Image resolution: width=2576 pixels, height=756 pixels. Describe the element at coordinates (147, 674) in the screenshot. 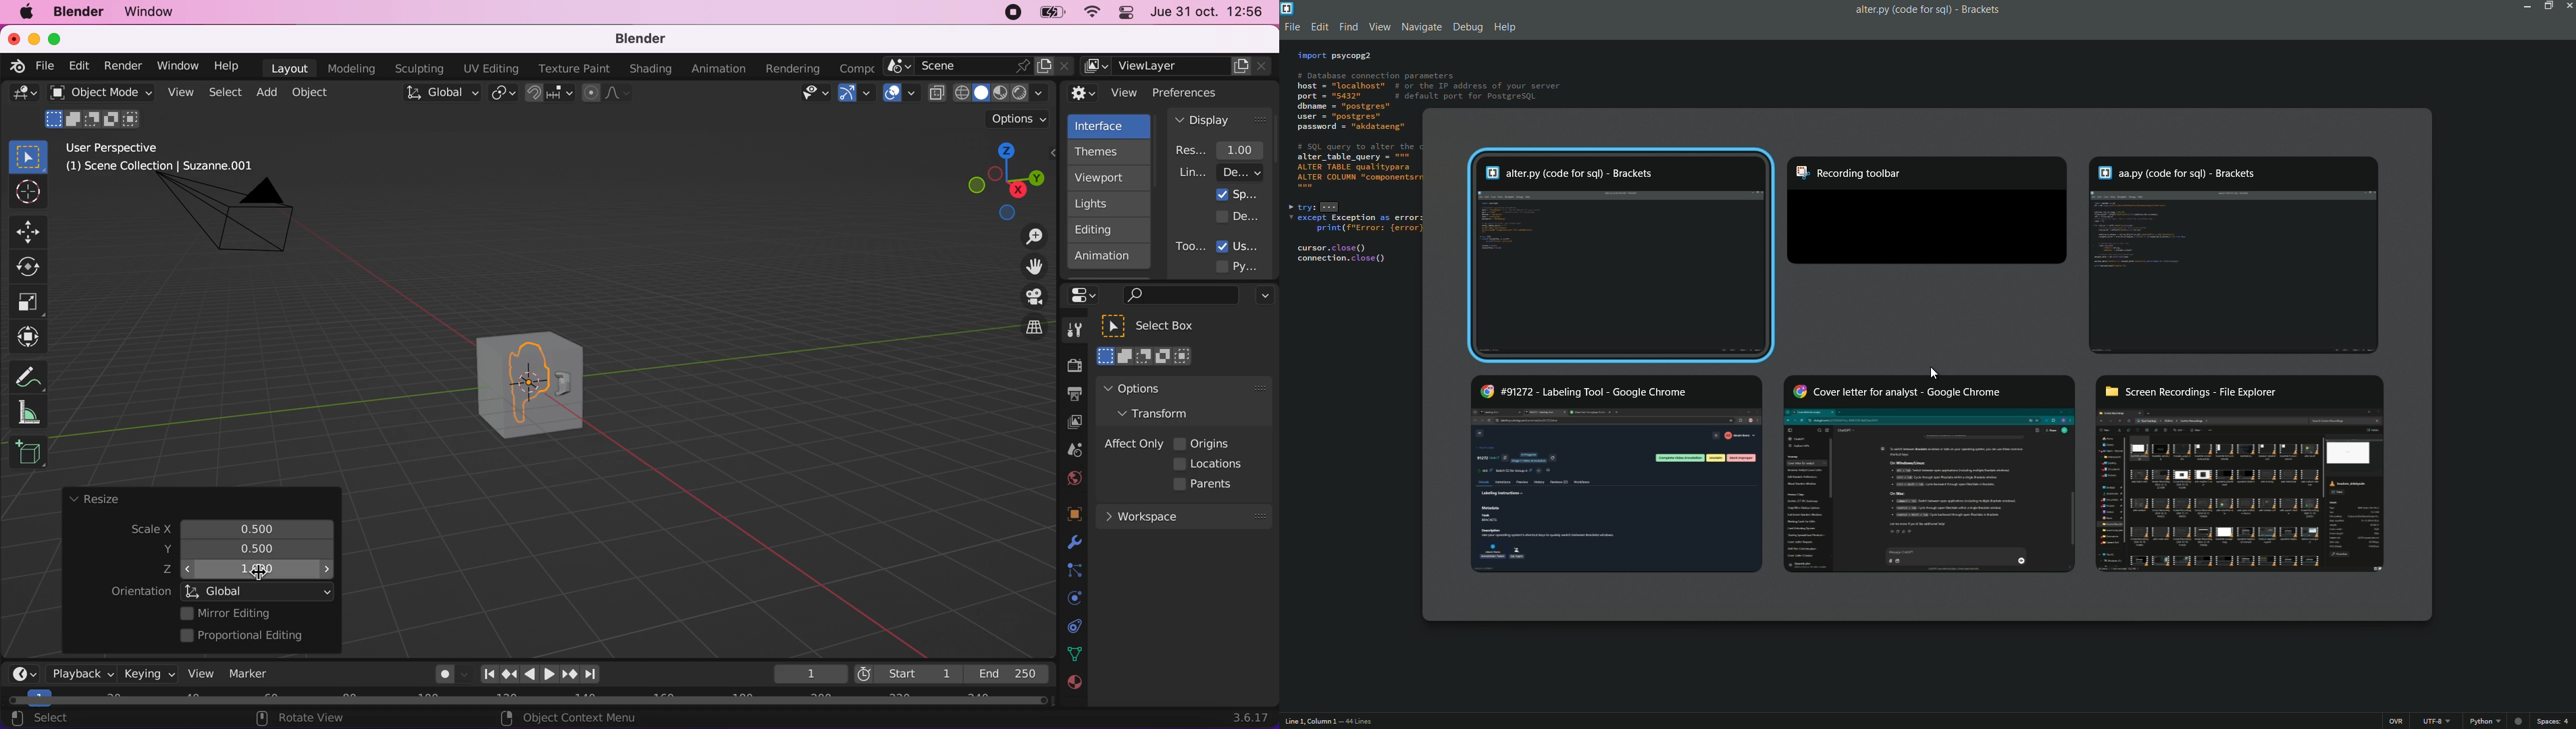

I see `keying` at that location.